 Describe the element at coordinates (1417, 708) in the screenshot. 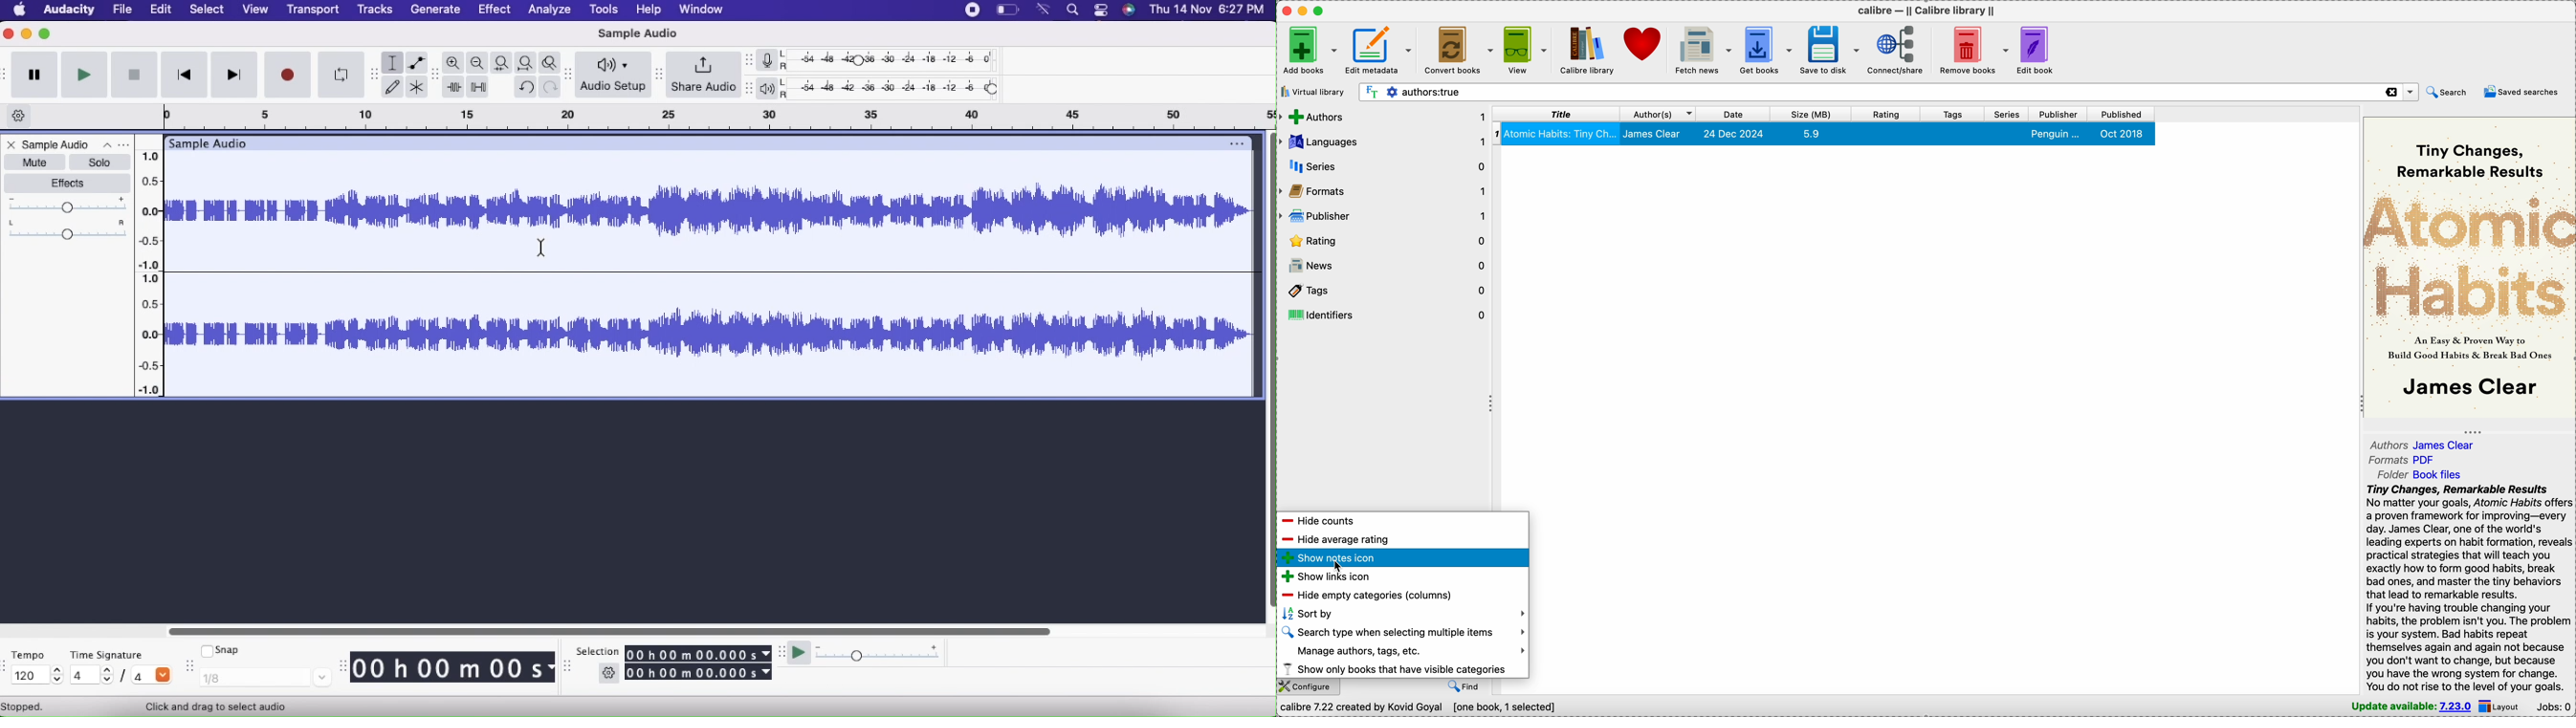

I see `Calibre 7.22 created by Kovid Goyal [one book, 1 selected]` at that location.